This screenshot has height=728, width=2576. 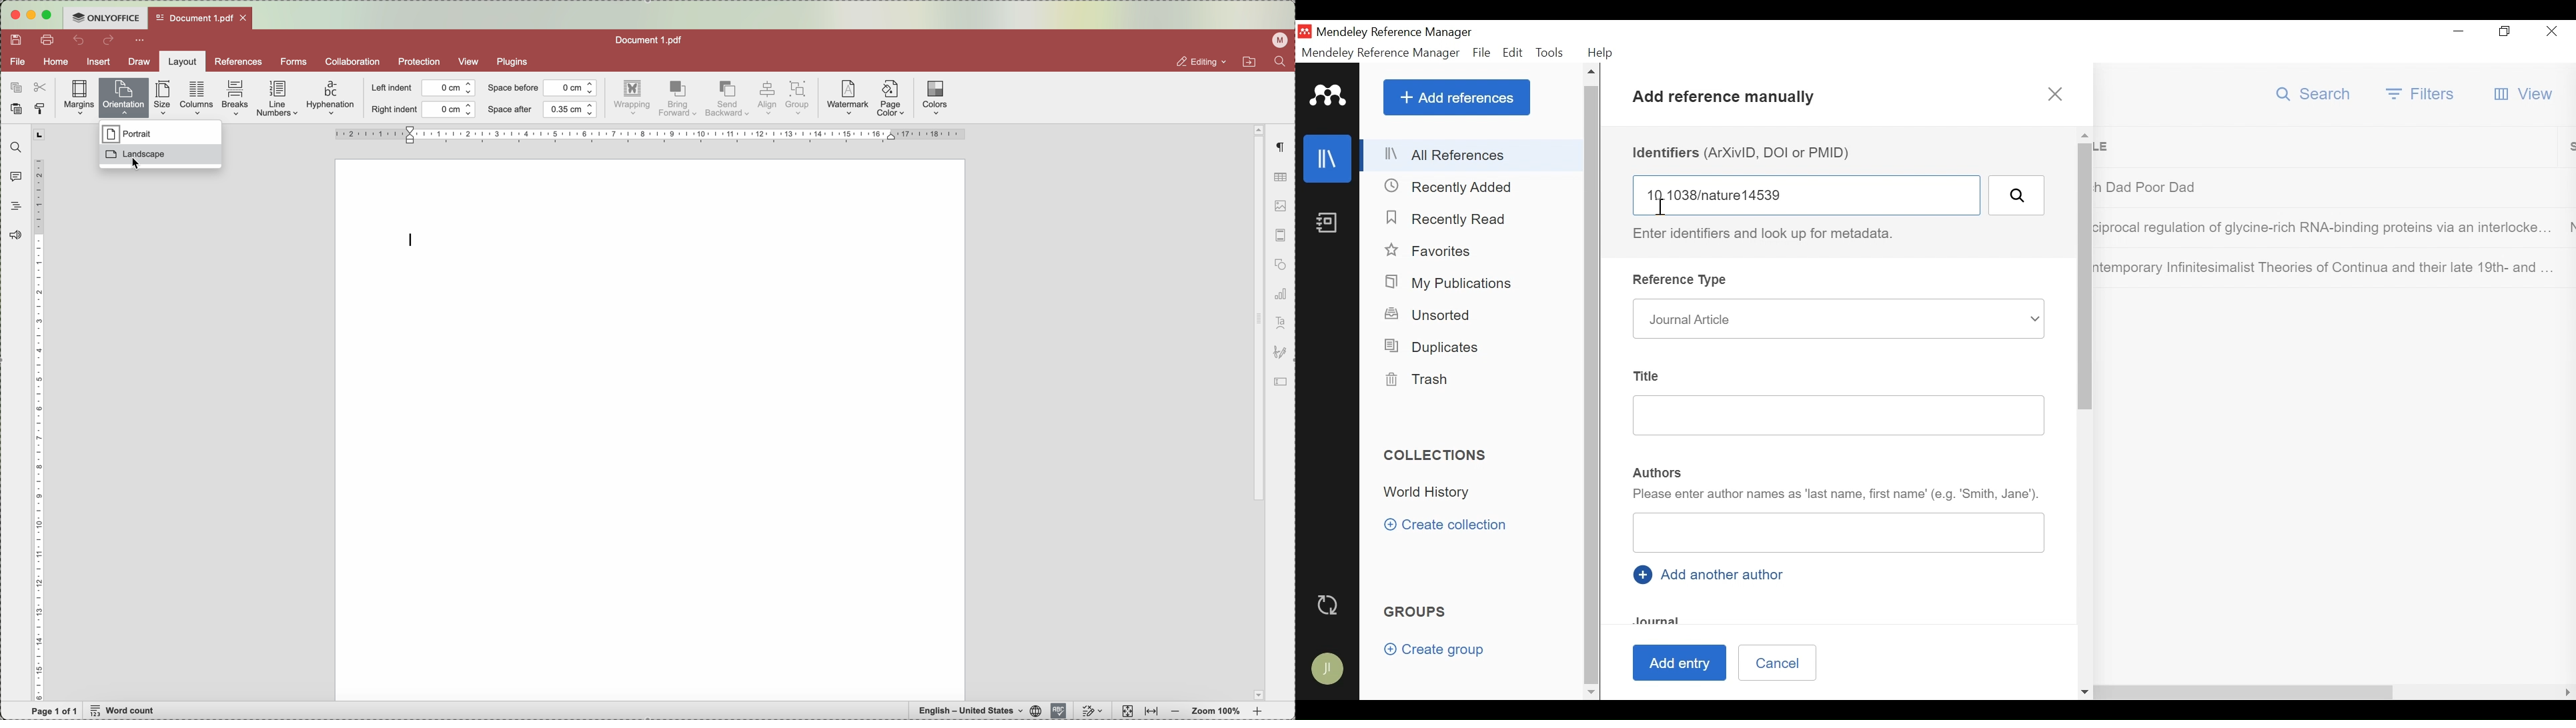 I want to click on insertion cursor, so click(x=1658, y=205).